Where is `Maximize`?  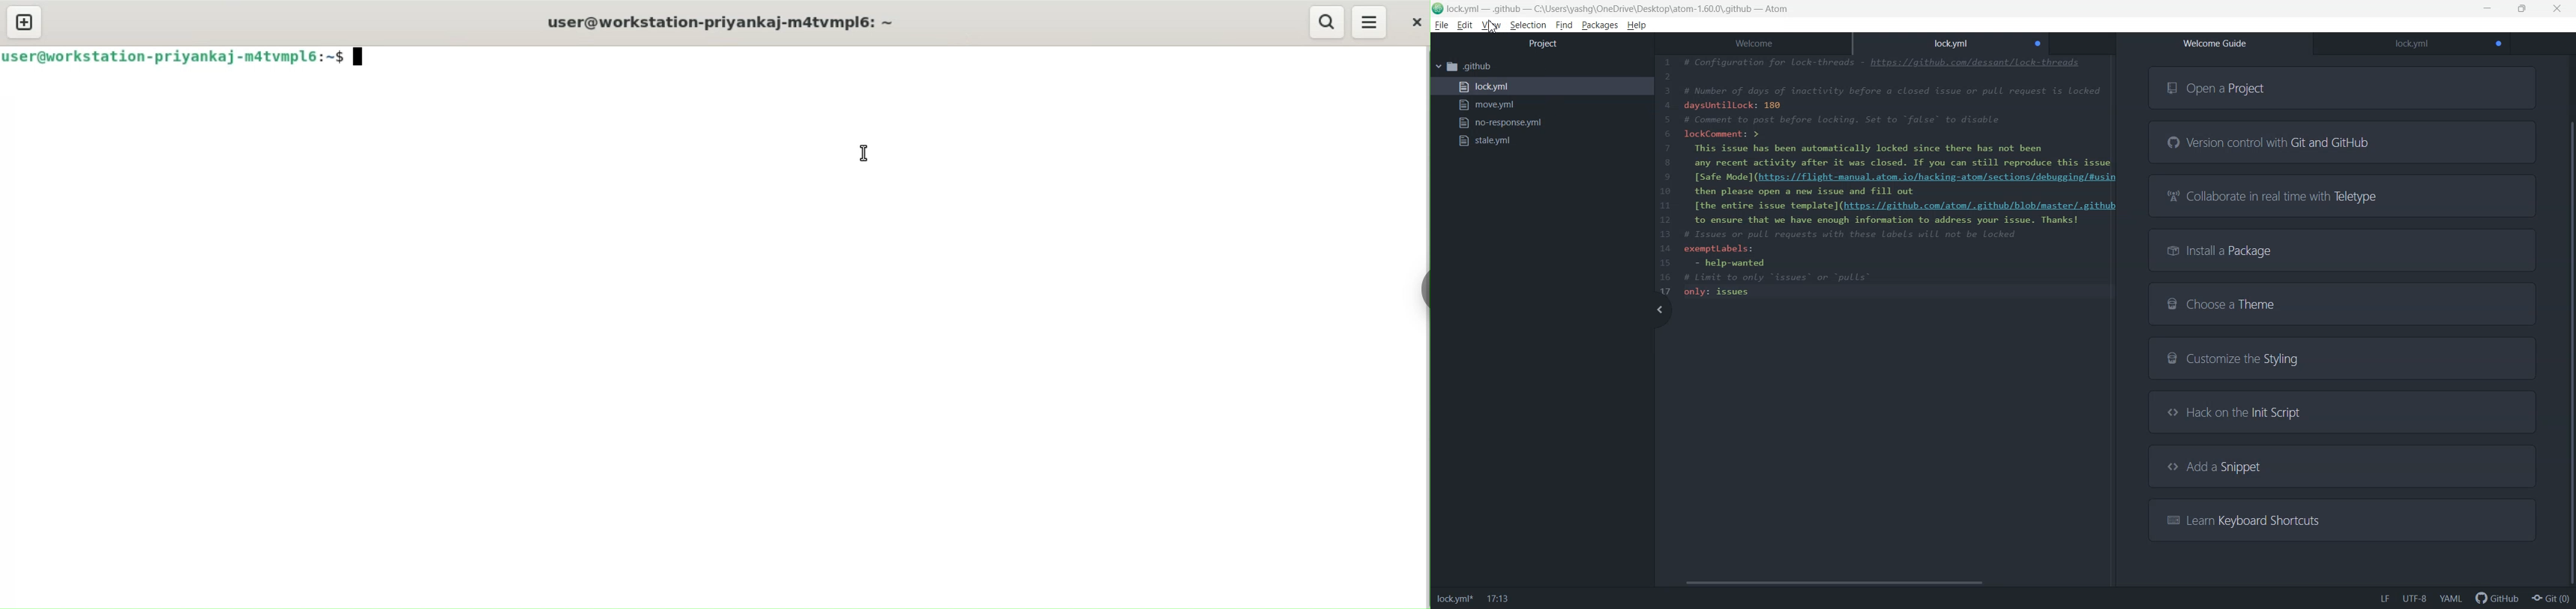 Maximize is located at coordinates (2523, 9).